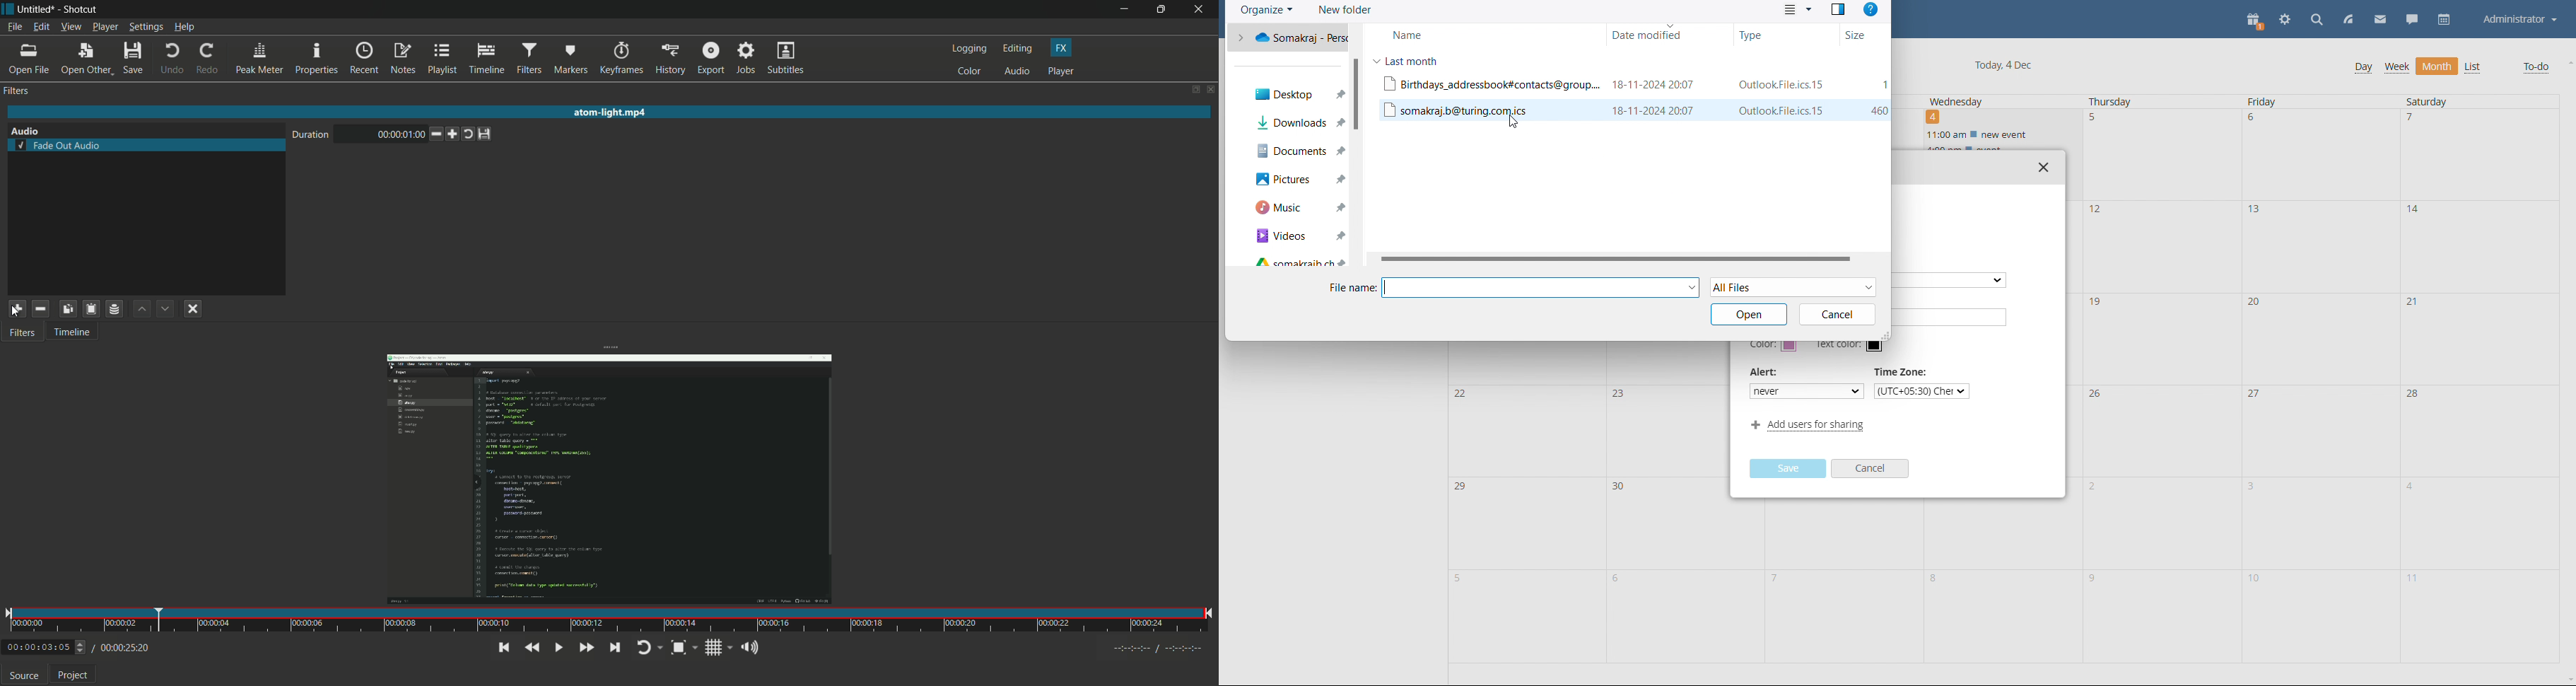 Image resolution: width=2576 pixels, height=700 pixels. I want to click on close app, so click(1201, 10).